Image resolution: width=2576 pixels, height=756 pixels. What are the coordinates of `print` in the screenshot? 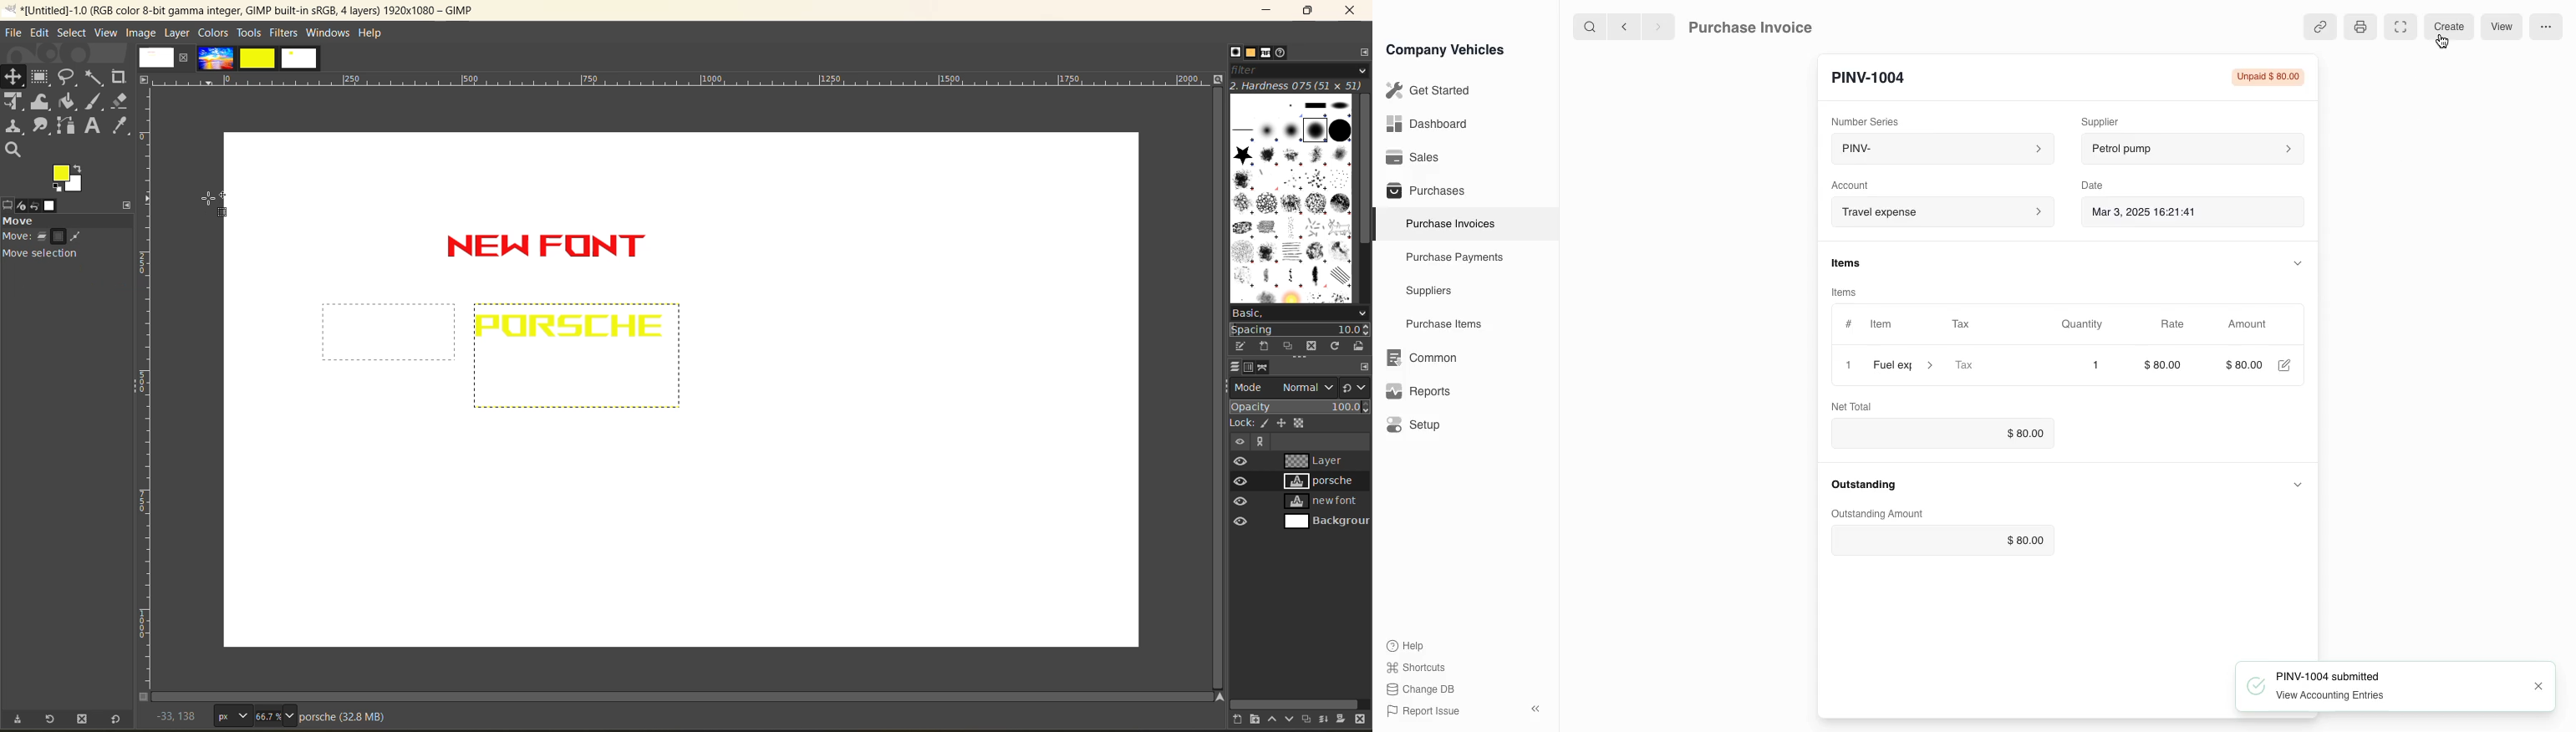 It's located at (2359, 28).